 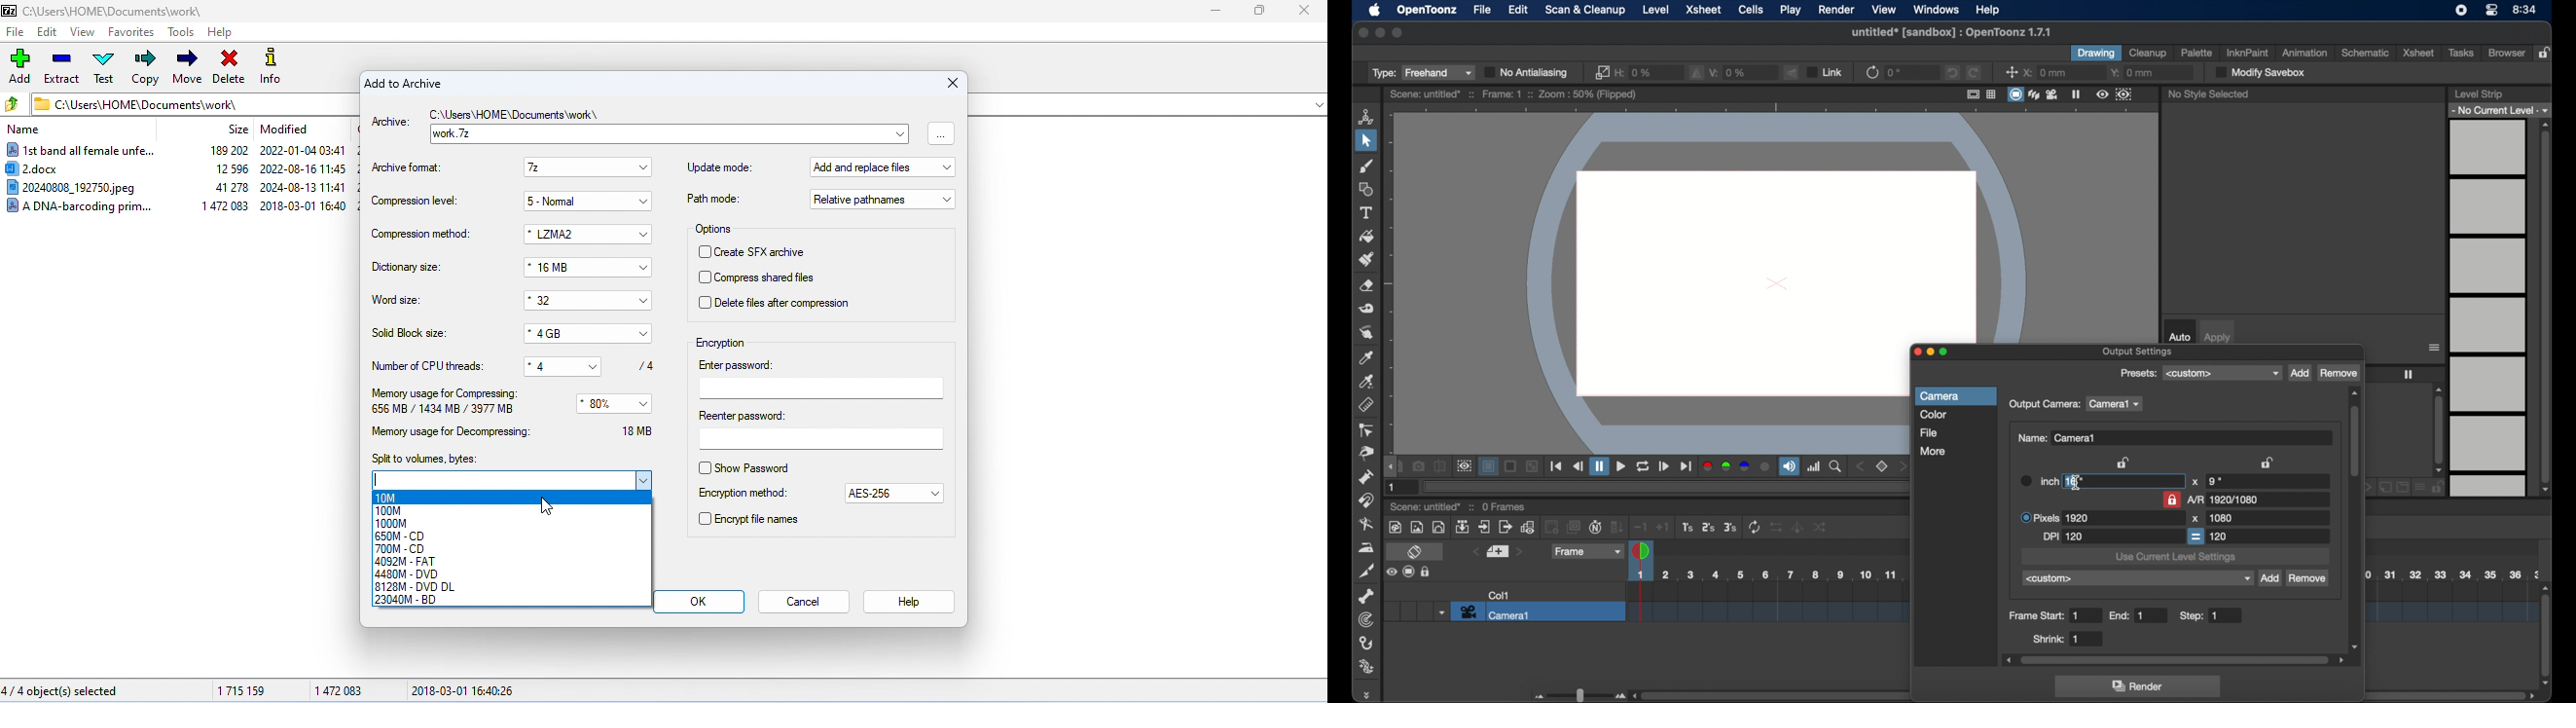 I want to click on x, so click(x=2045, y=72).